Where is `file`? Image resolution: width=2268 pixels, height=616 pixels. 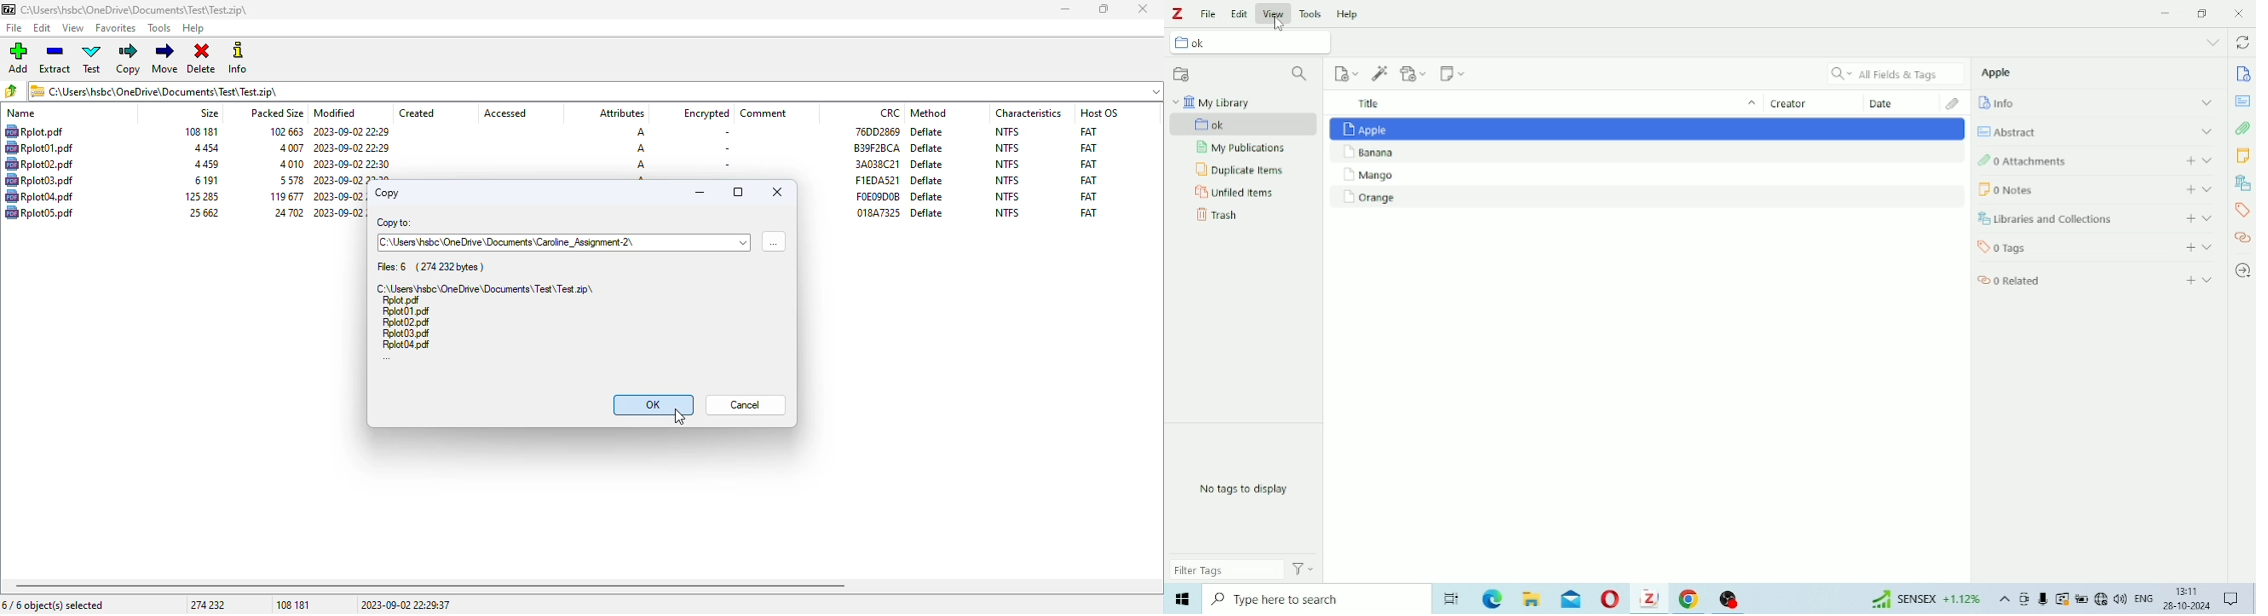
file is located at coordinates (39, 211).